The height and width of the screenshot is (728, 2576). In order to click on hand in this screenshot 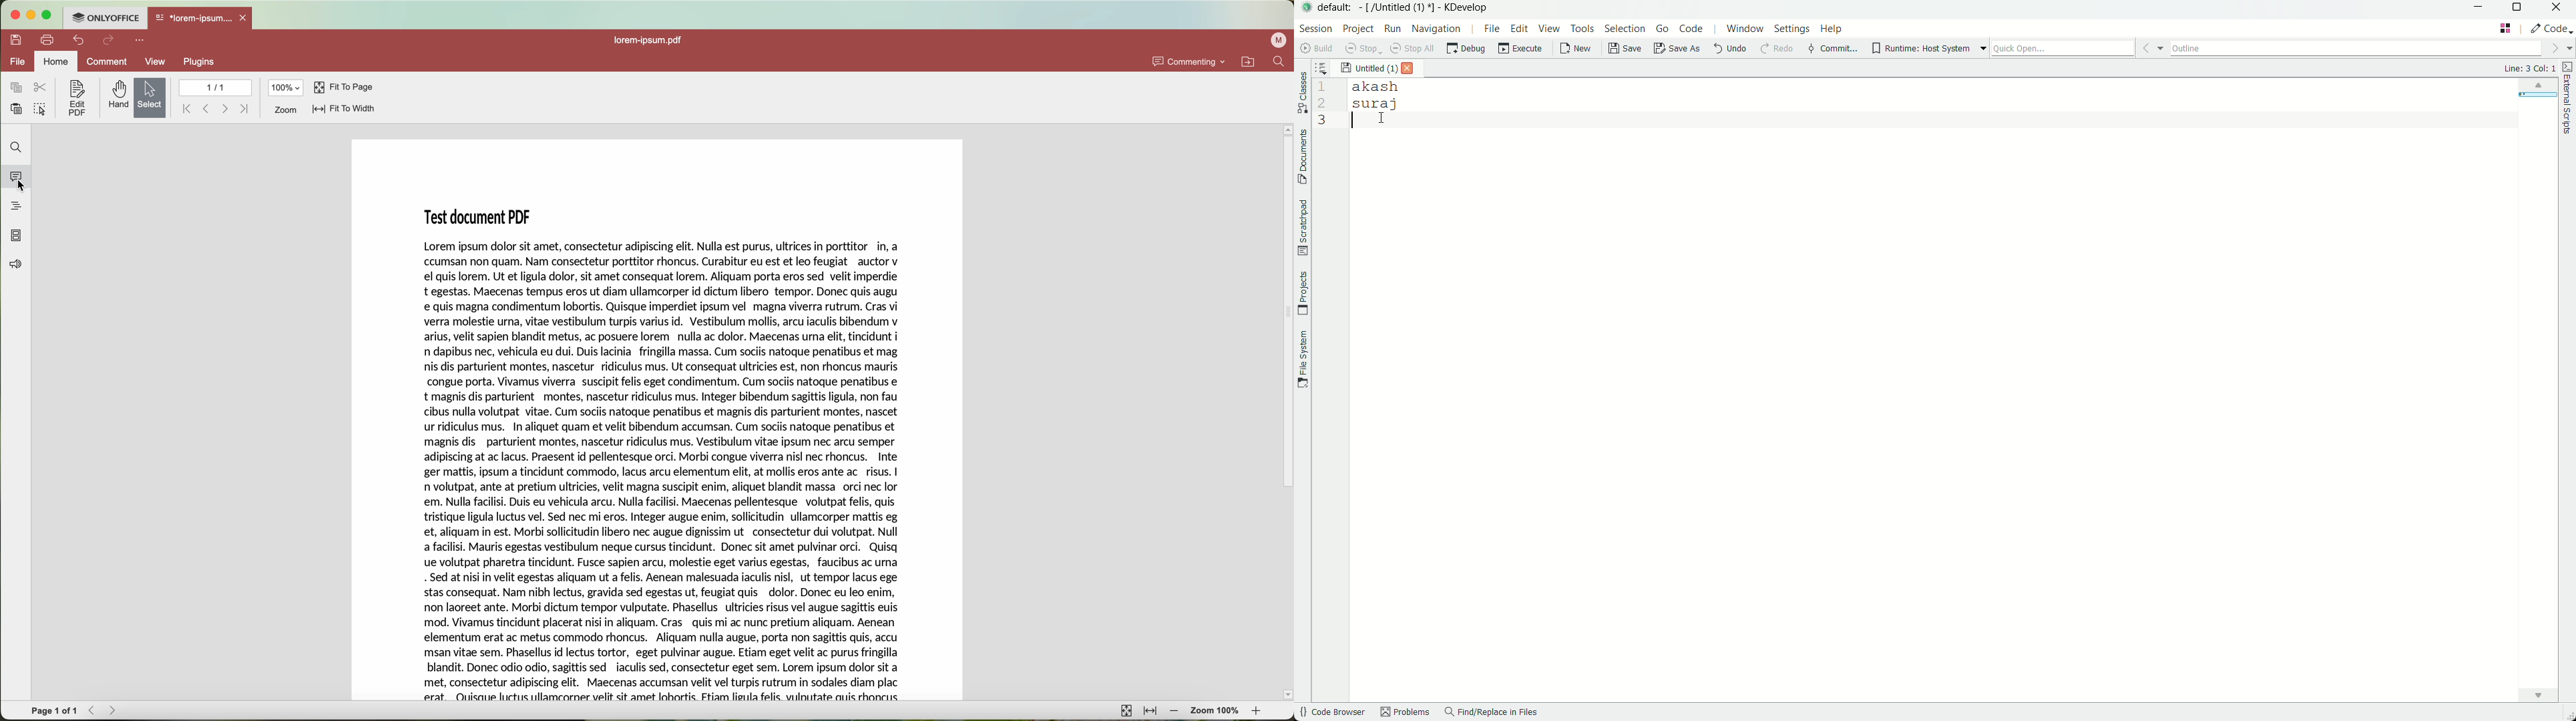, I will do `click(117, 96)`.